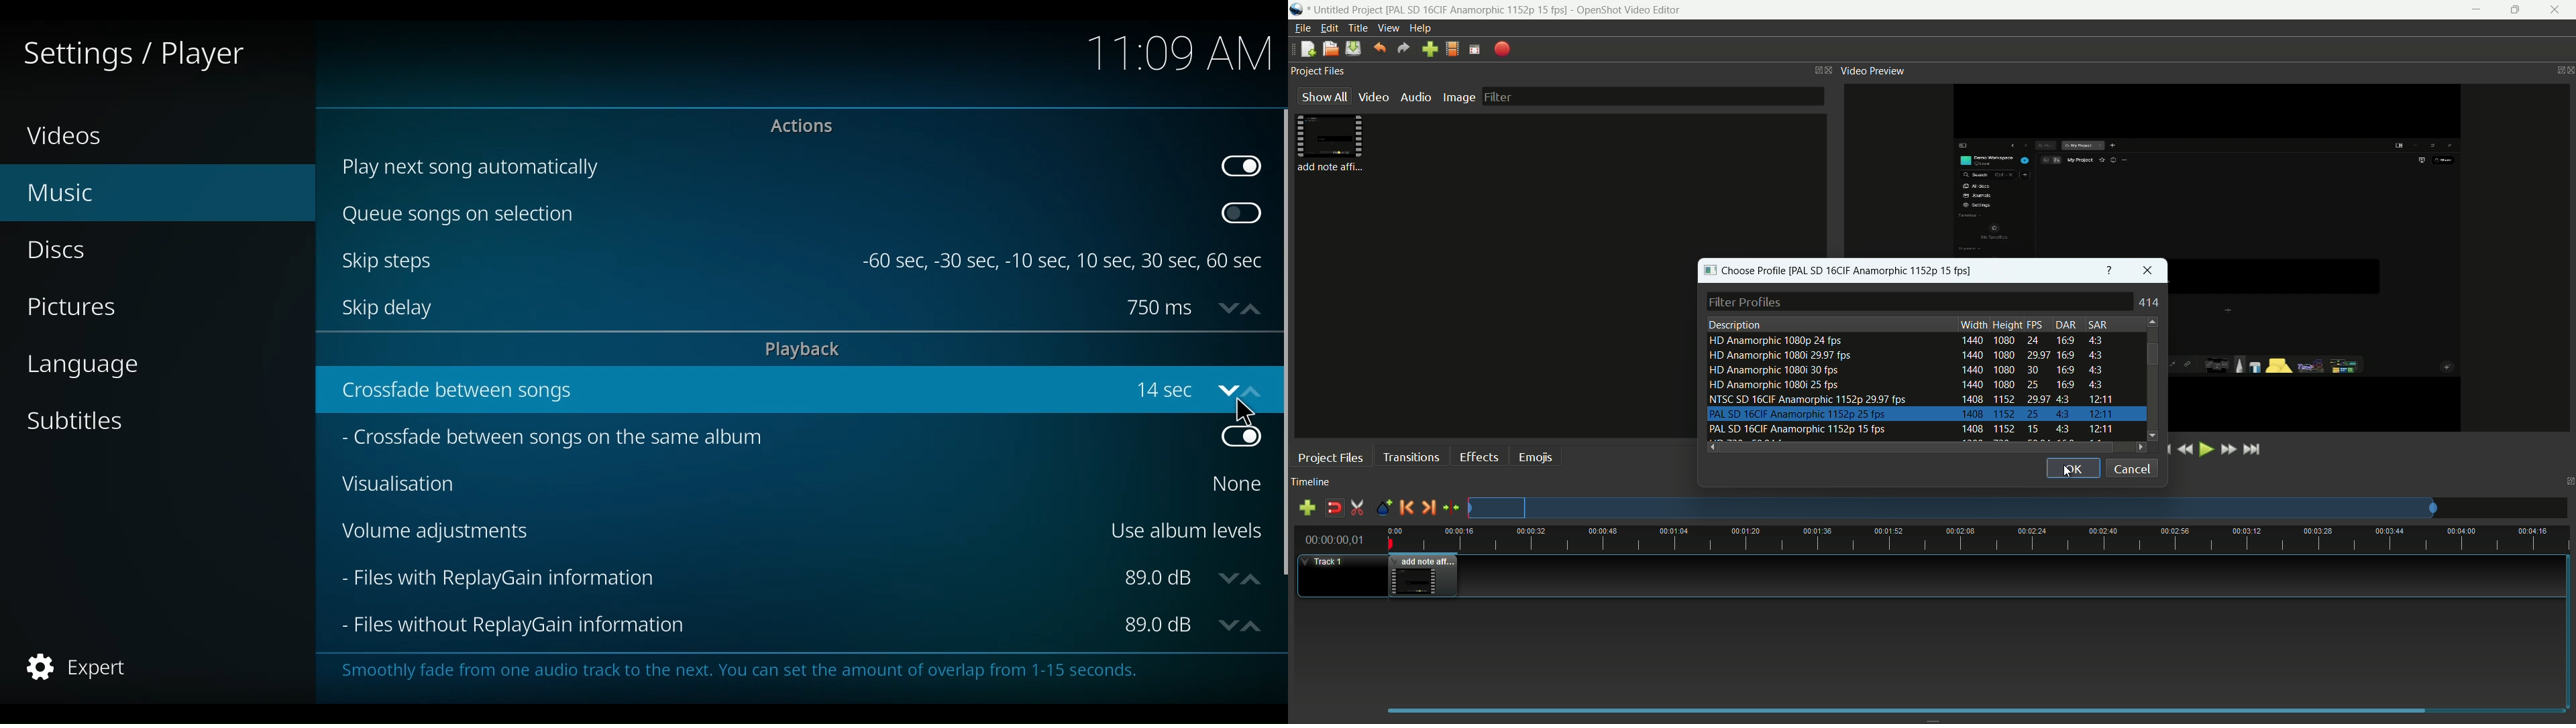 This screenshot has height=728, width=2576. What do you see at coordinates (1349, 10) in the screenshot?
I see `project name` at bounding box center [1349, 10].